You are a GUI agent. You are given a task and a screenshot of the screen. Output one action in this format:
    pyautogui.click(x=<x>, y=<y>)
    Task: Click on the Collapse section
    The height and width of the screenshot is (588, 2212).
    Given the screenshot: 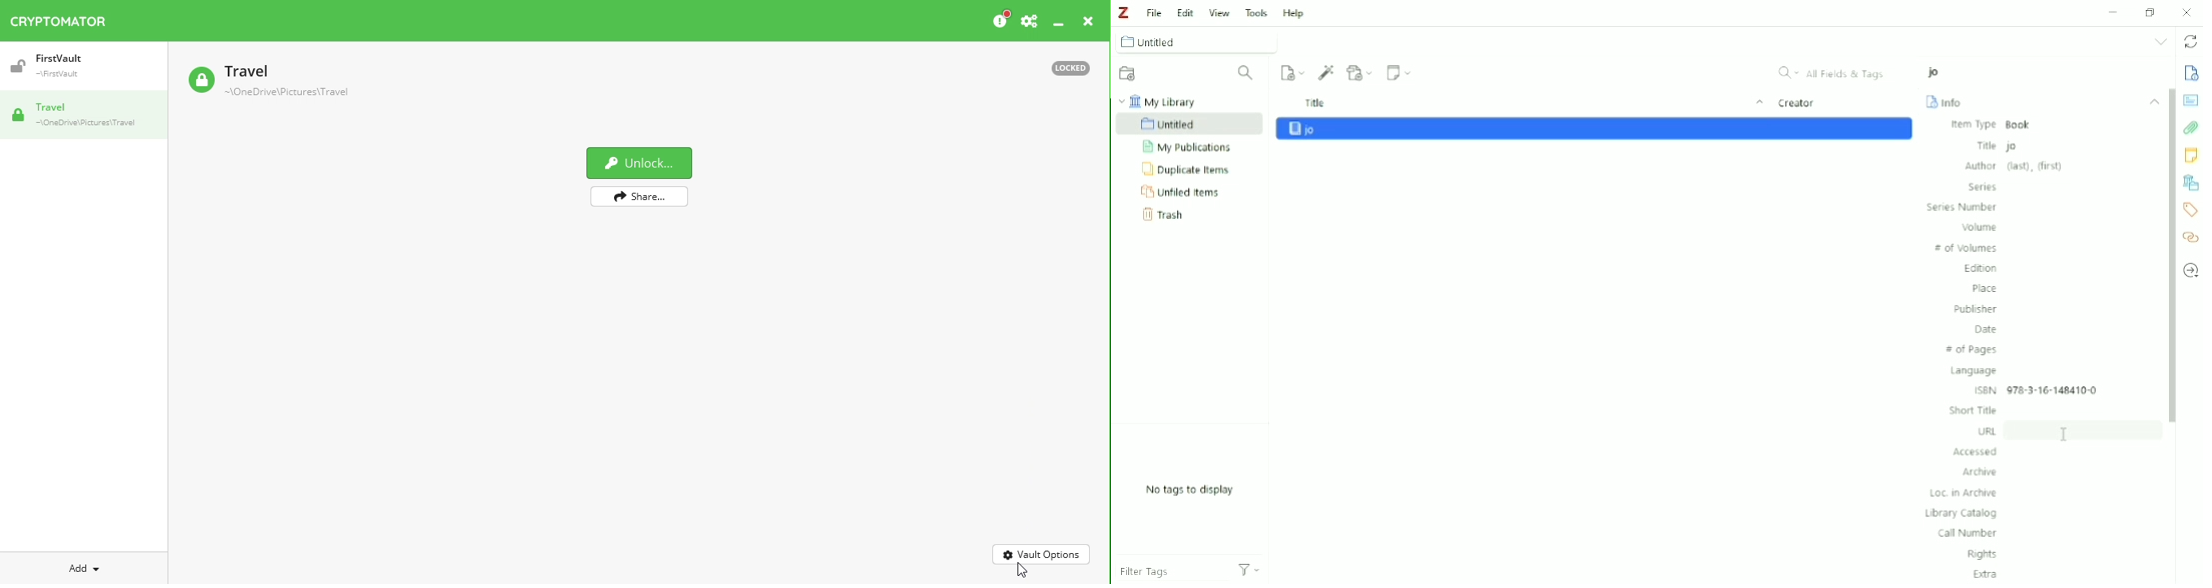 What is the action you would take?
    pyautogui.click(x=2151, y=99)
    